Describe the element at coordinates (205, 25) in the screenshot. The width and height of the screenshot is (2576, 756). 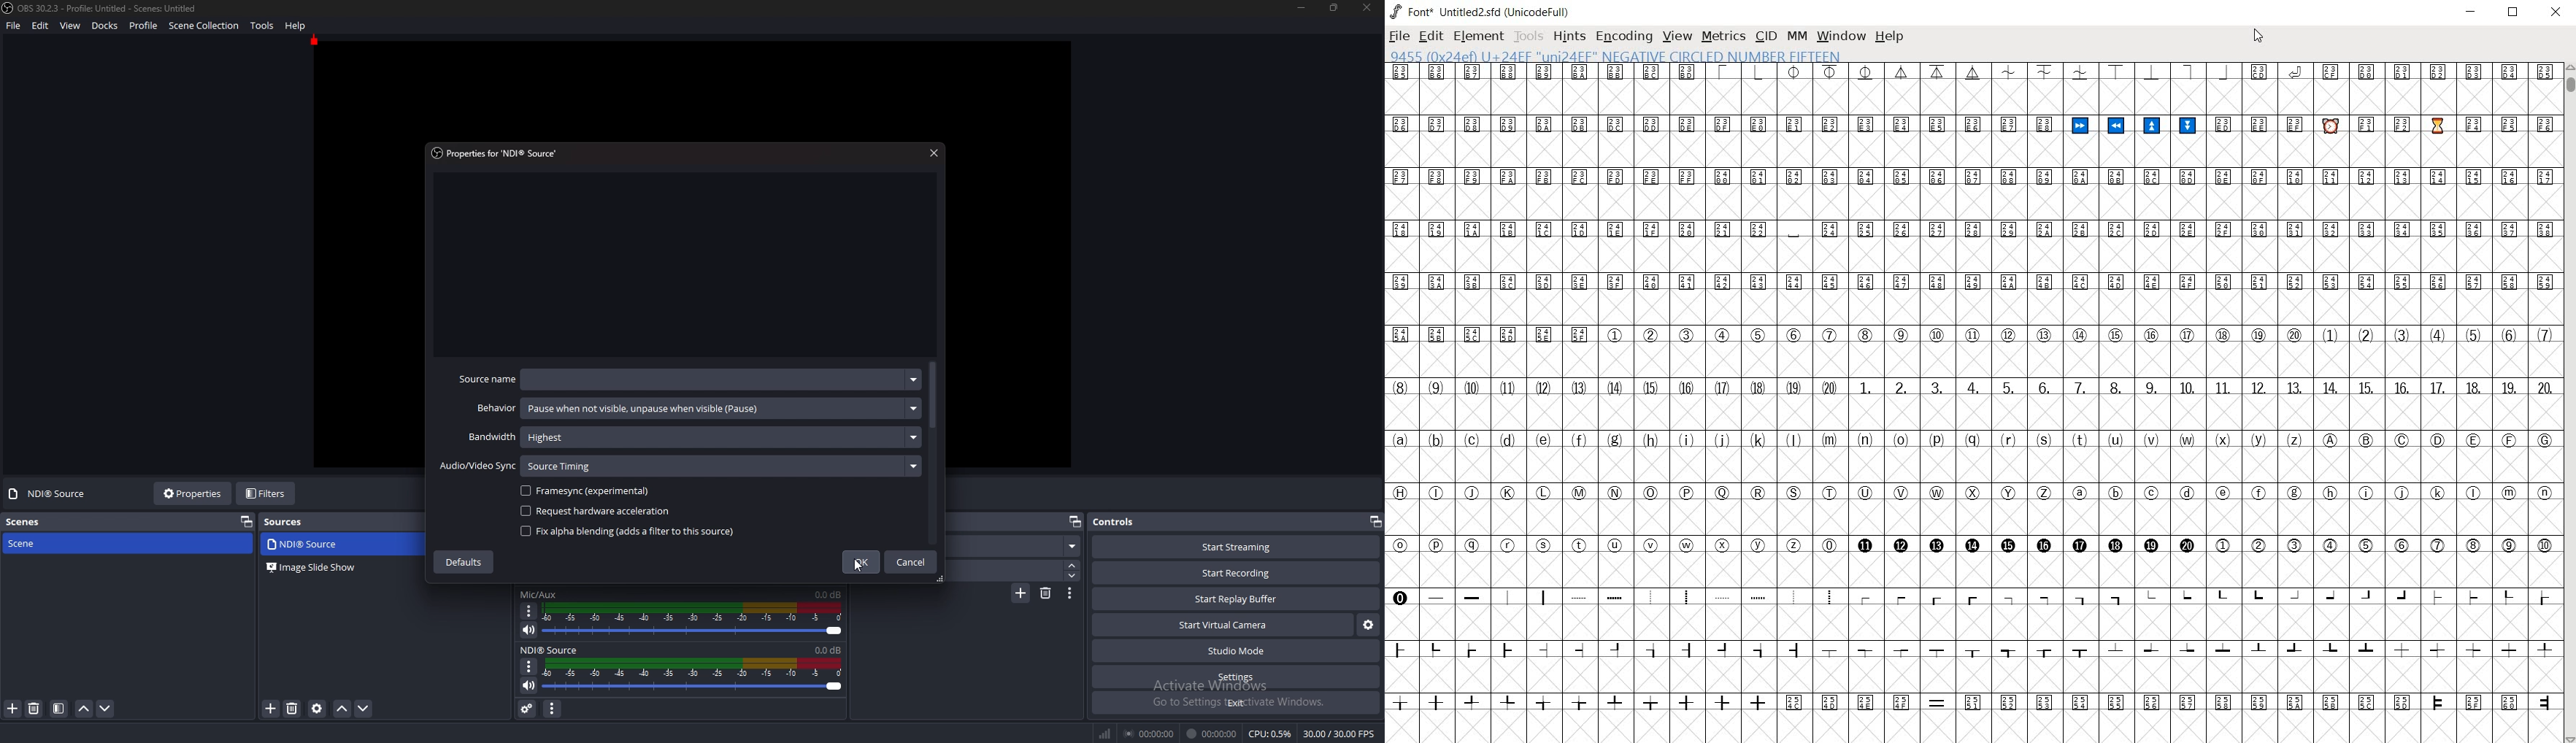
I see `scene collection` at that location.